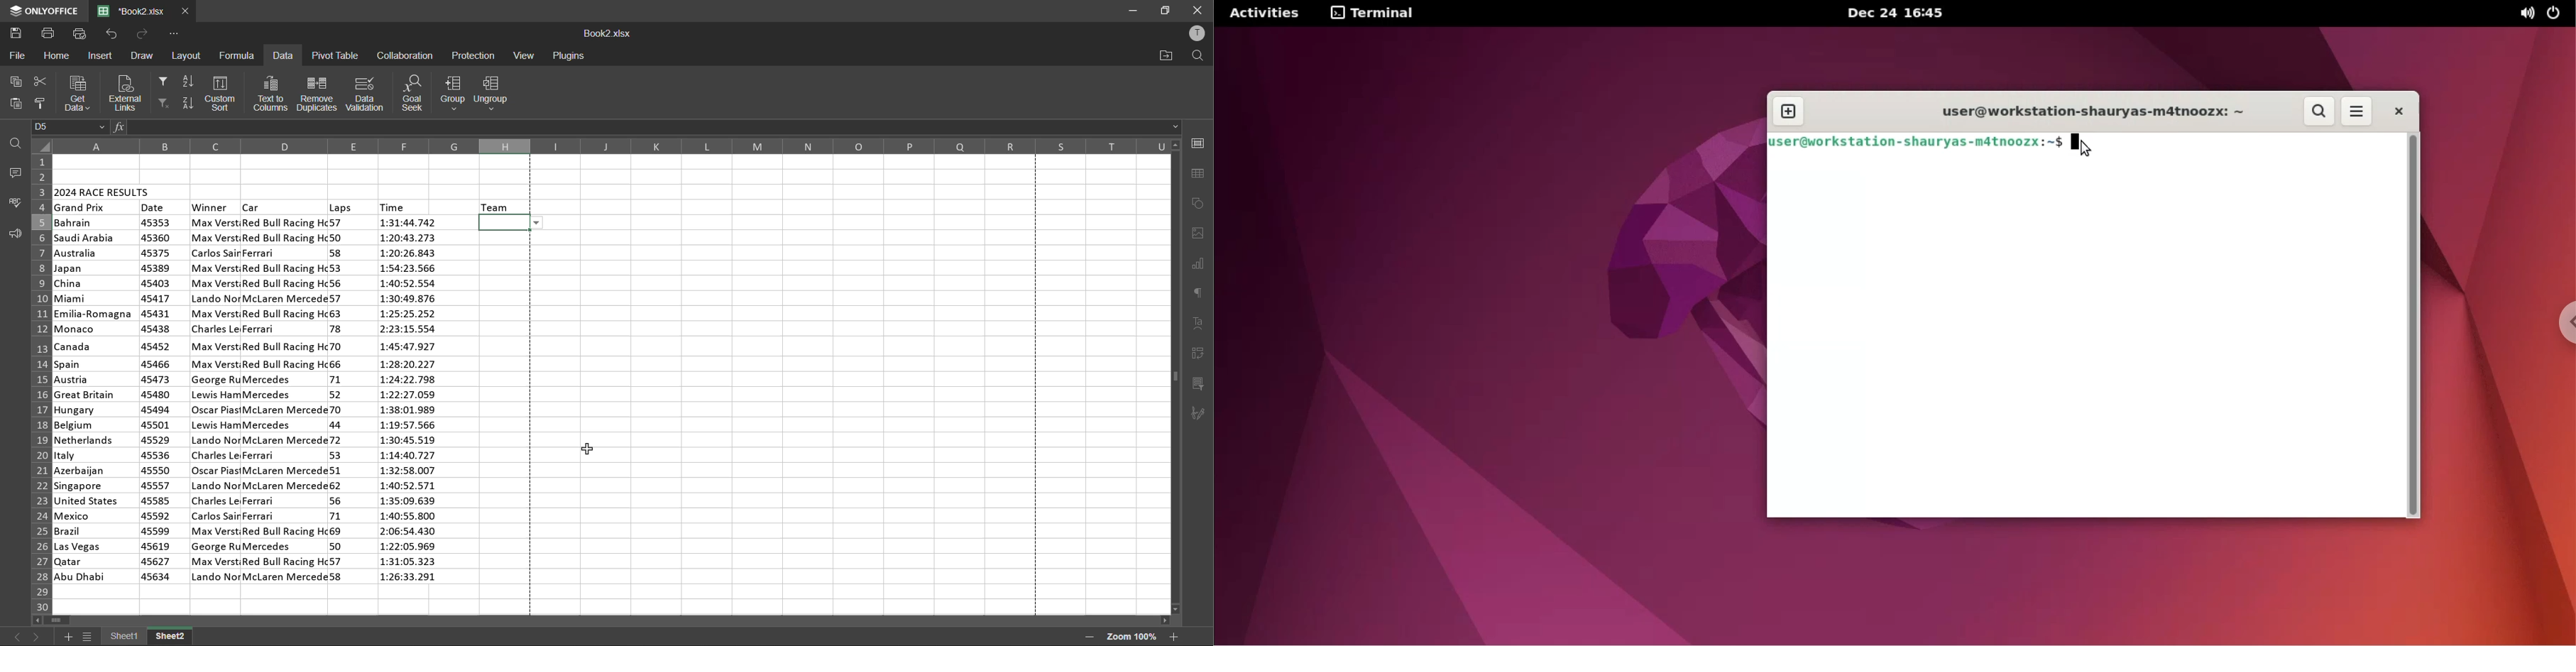 This screenshot has width=2576, height=672. I want to click on previous, so click(16, 636).